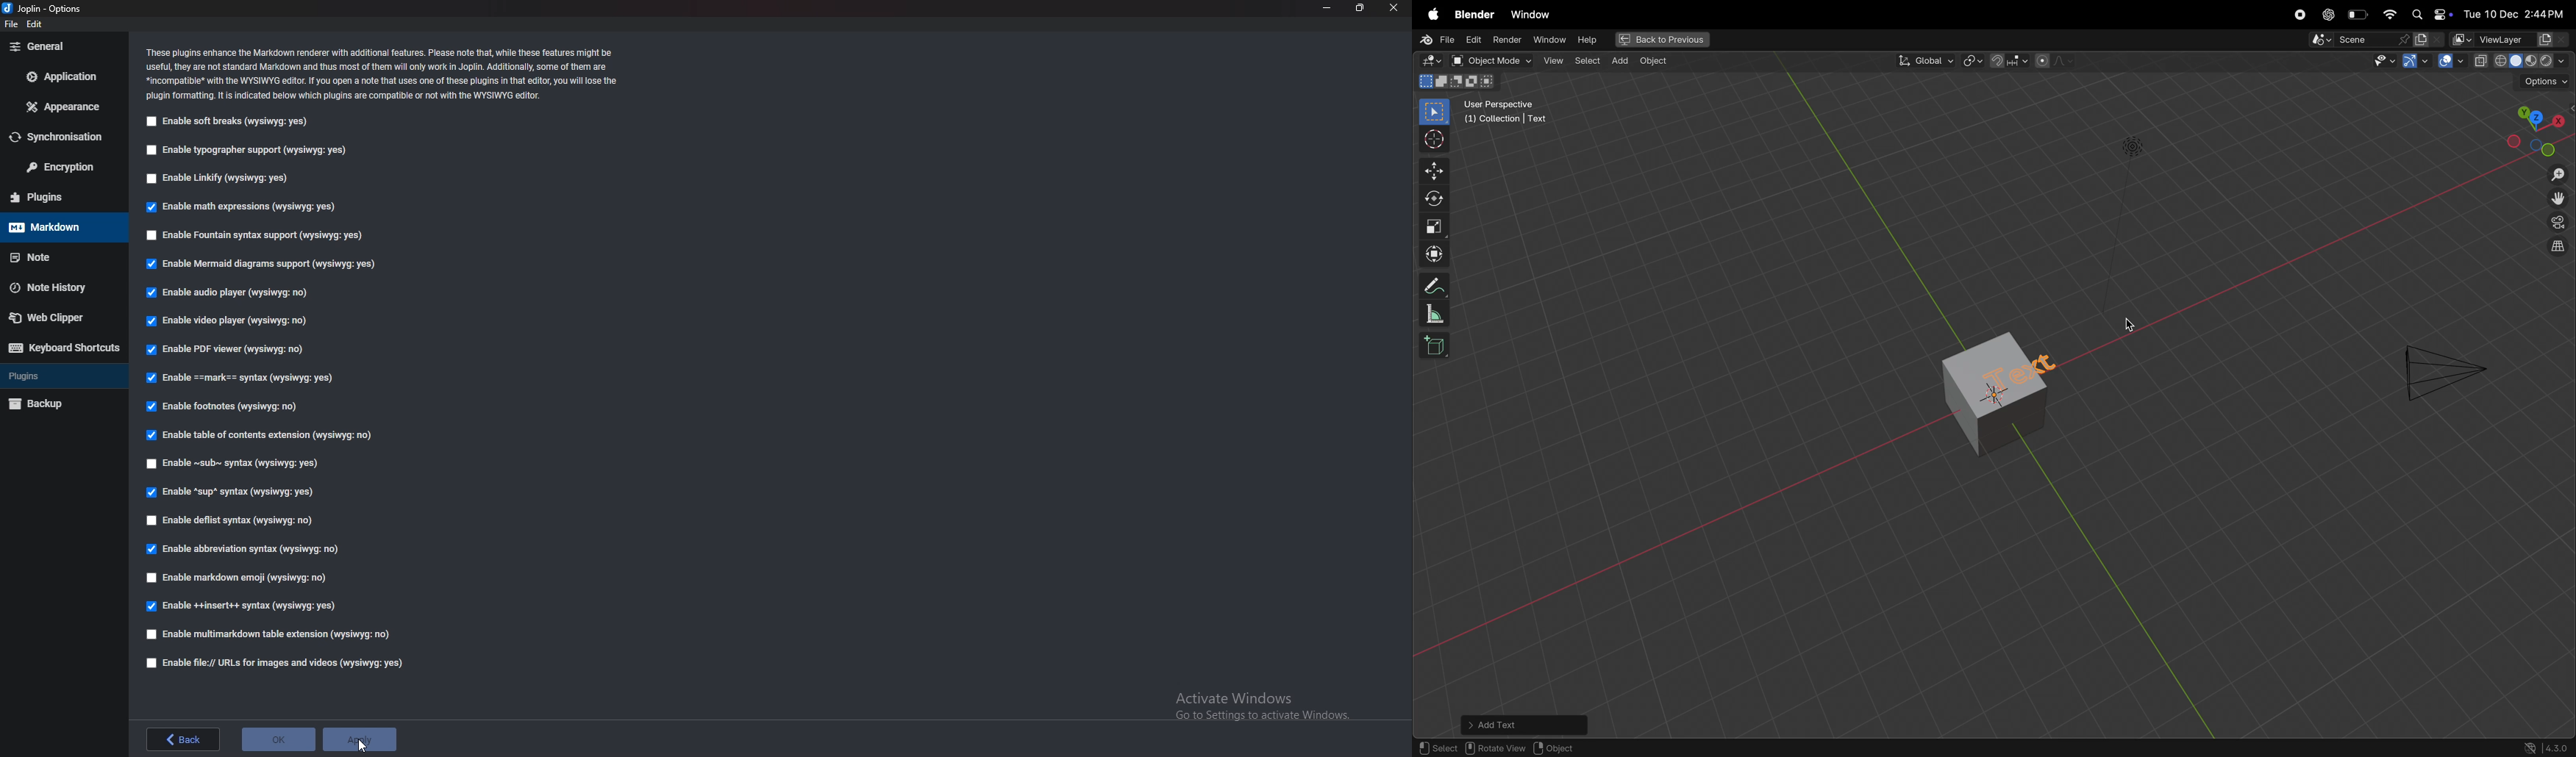 This screenshot has width=2576, height=784. What do you see at coordinates (62, 227) in the screenshot?
I see `Markdown` at bounding box center [62, 227].